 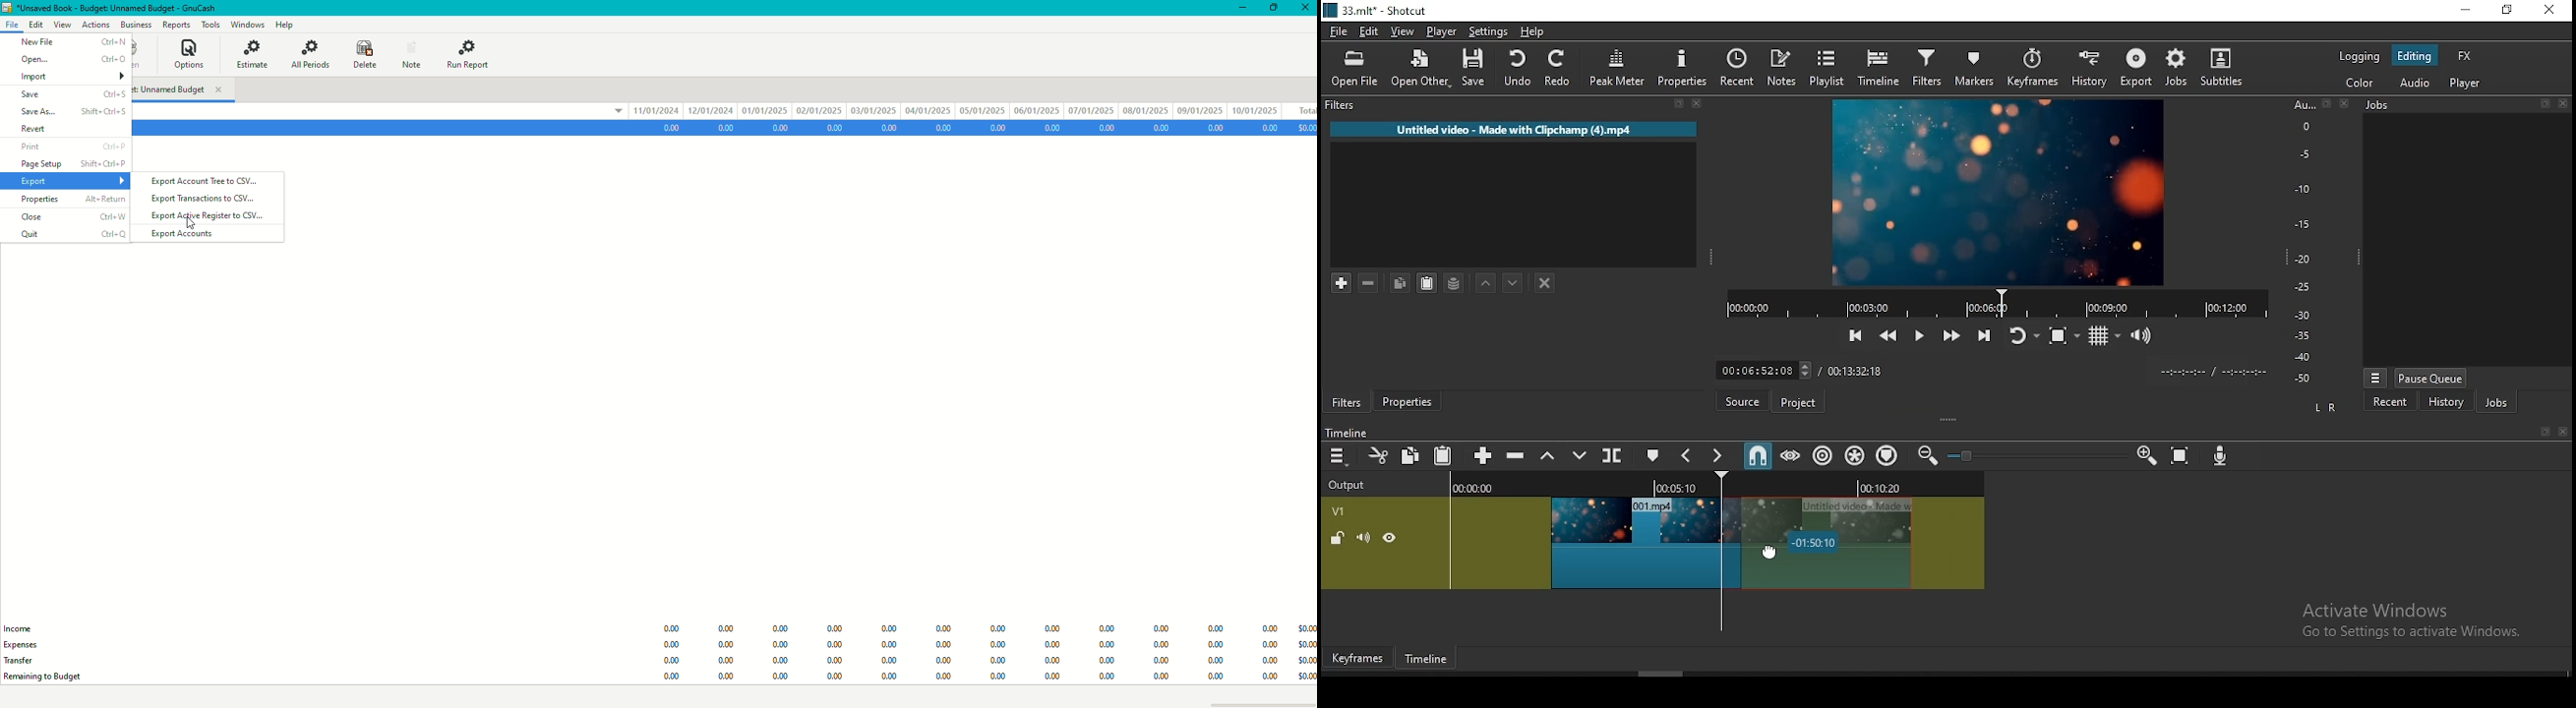 I want to click on subtitle, so click(x=2221, y=69).